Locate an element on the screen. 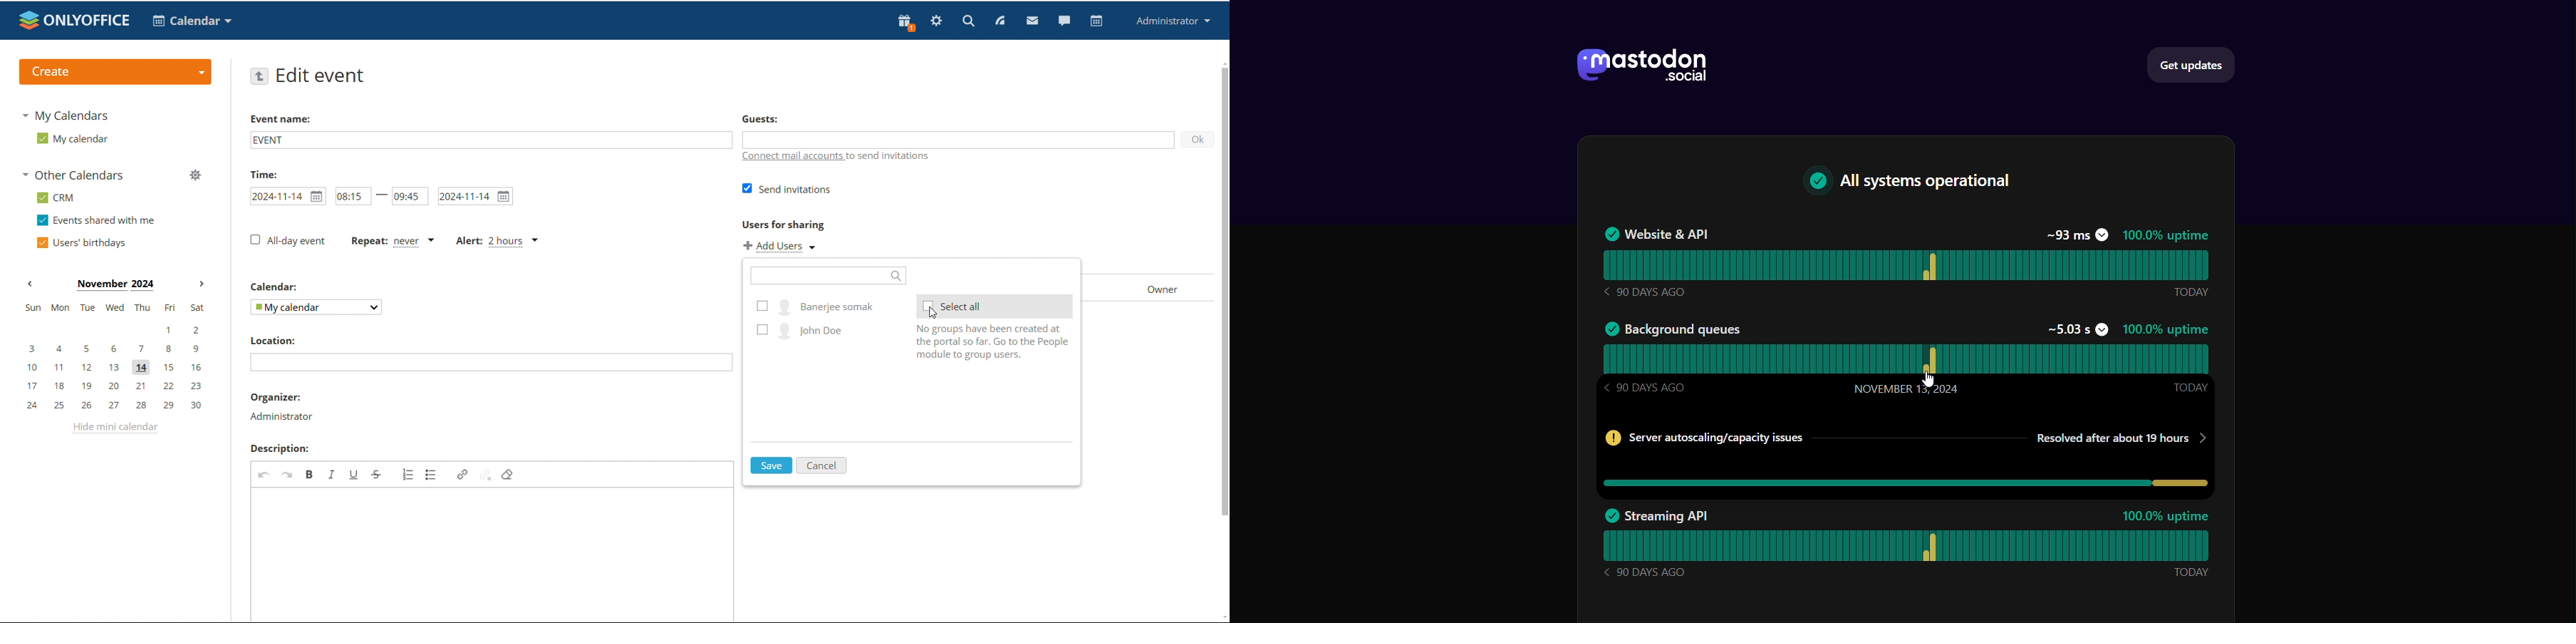 Image resolution: width=2576 pixels, height=644 pixels. Today is located at coordinates (2191, 293).